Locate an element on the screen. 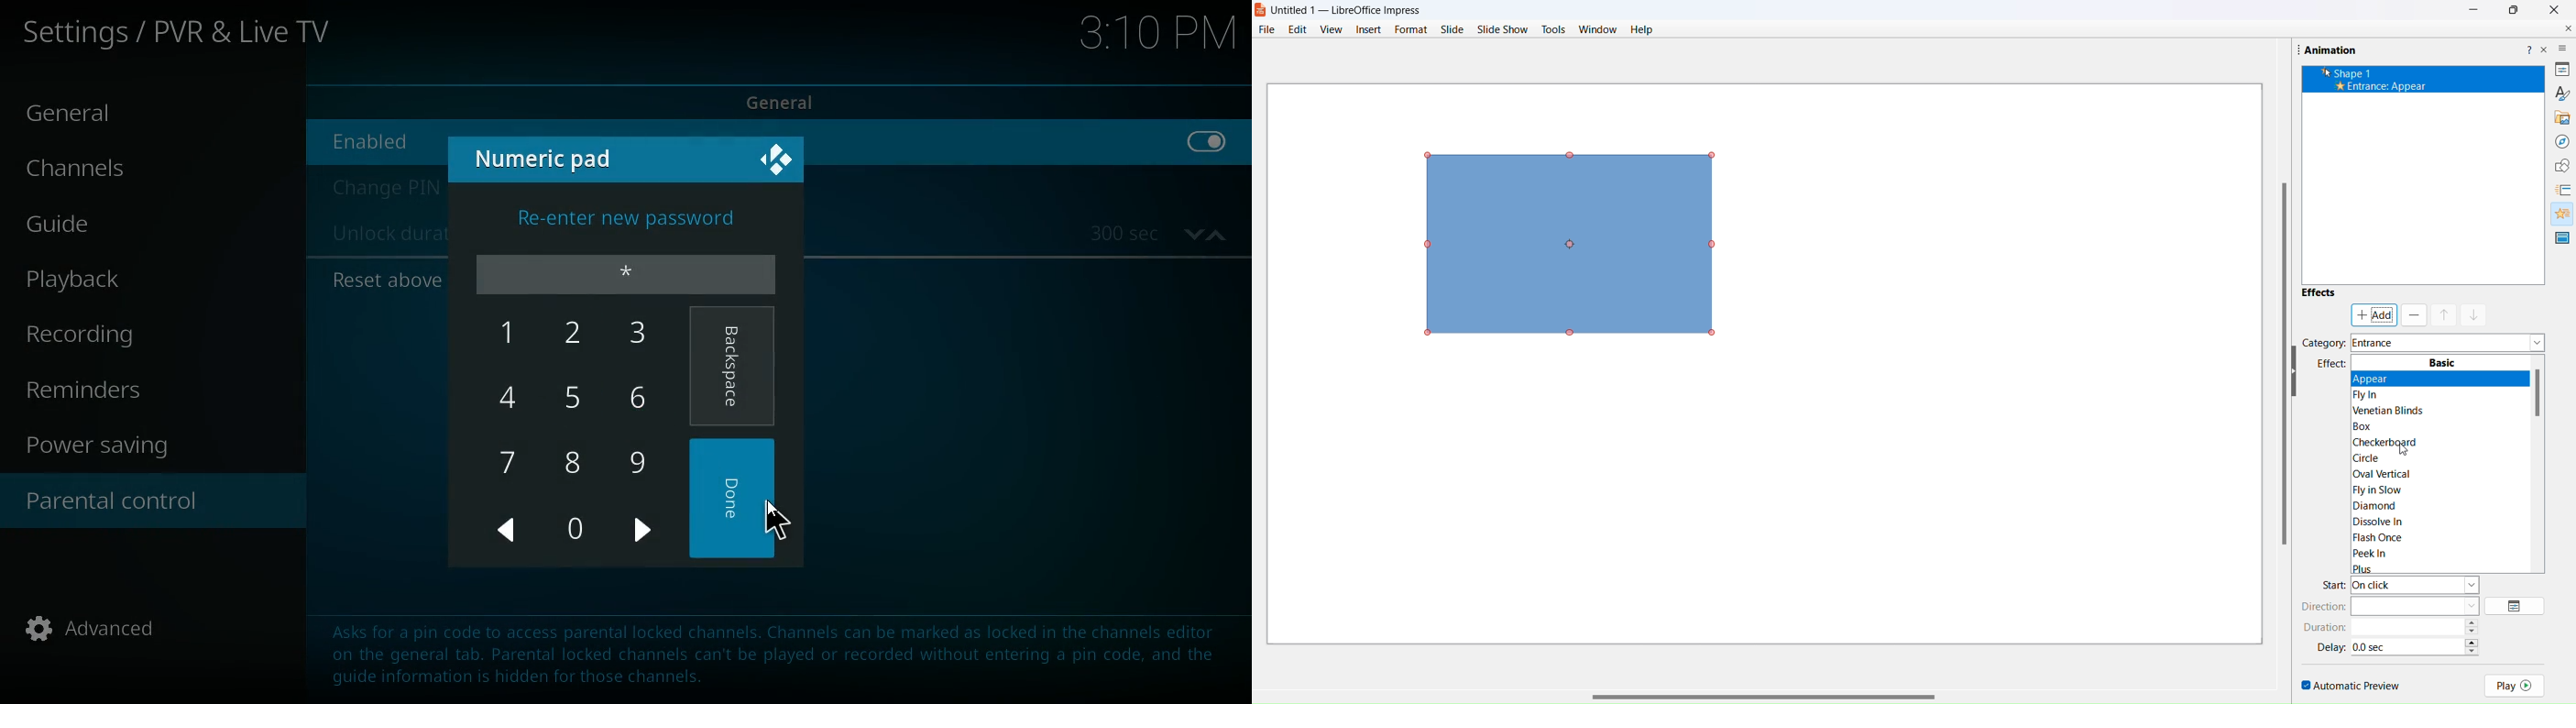 This screenshot has width=2576, height=728. off is located at coordinates (1208, 152).